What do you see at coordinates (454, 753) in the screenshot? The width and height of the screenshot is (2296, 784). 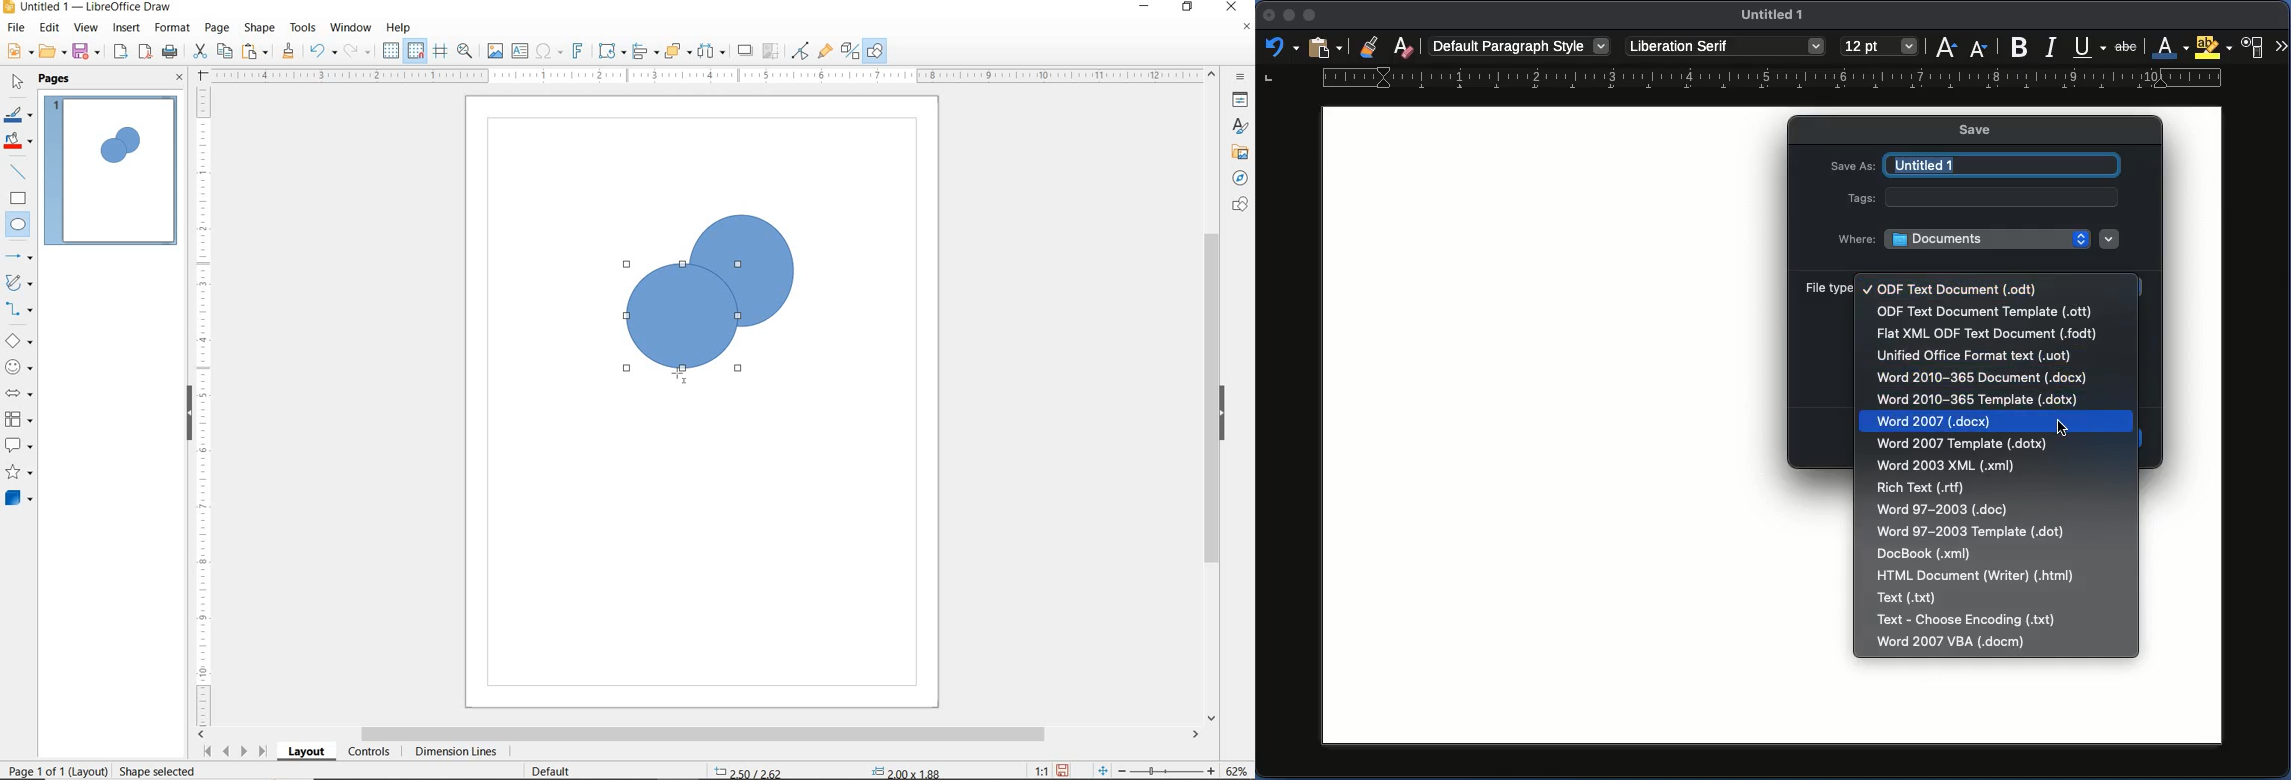 I see `DIMENSION LINES` at bounding box center [454, 753].